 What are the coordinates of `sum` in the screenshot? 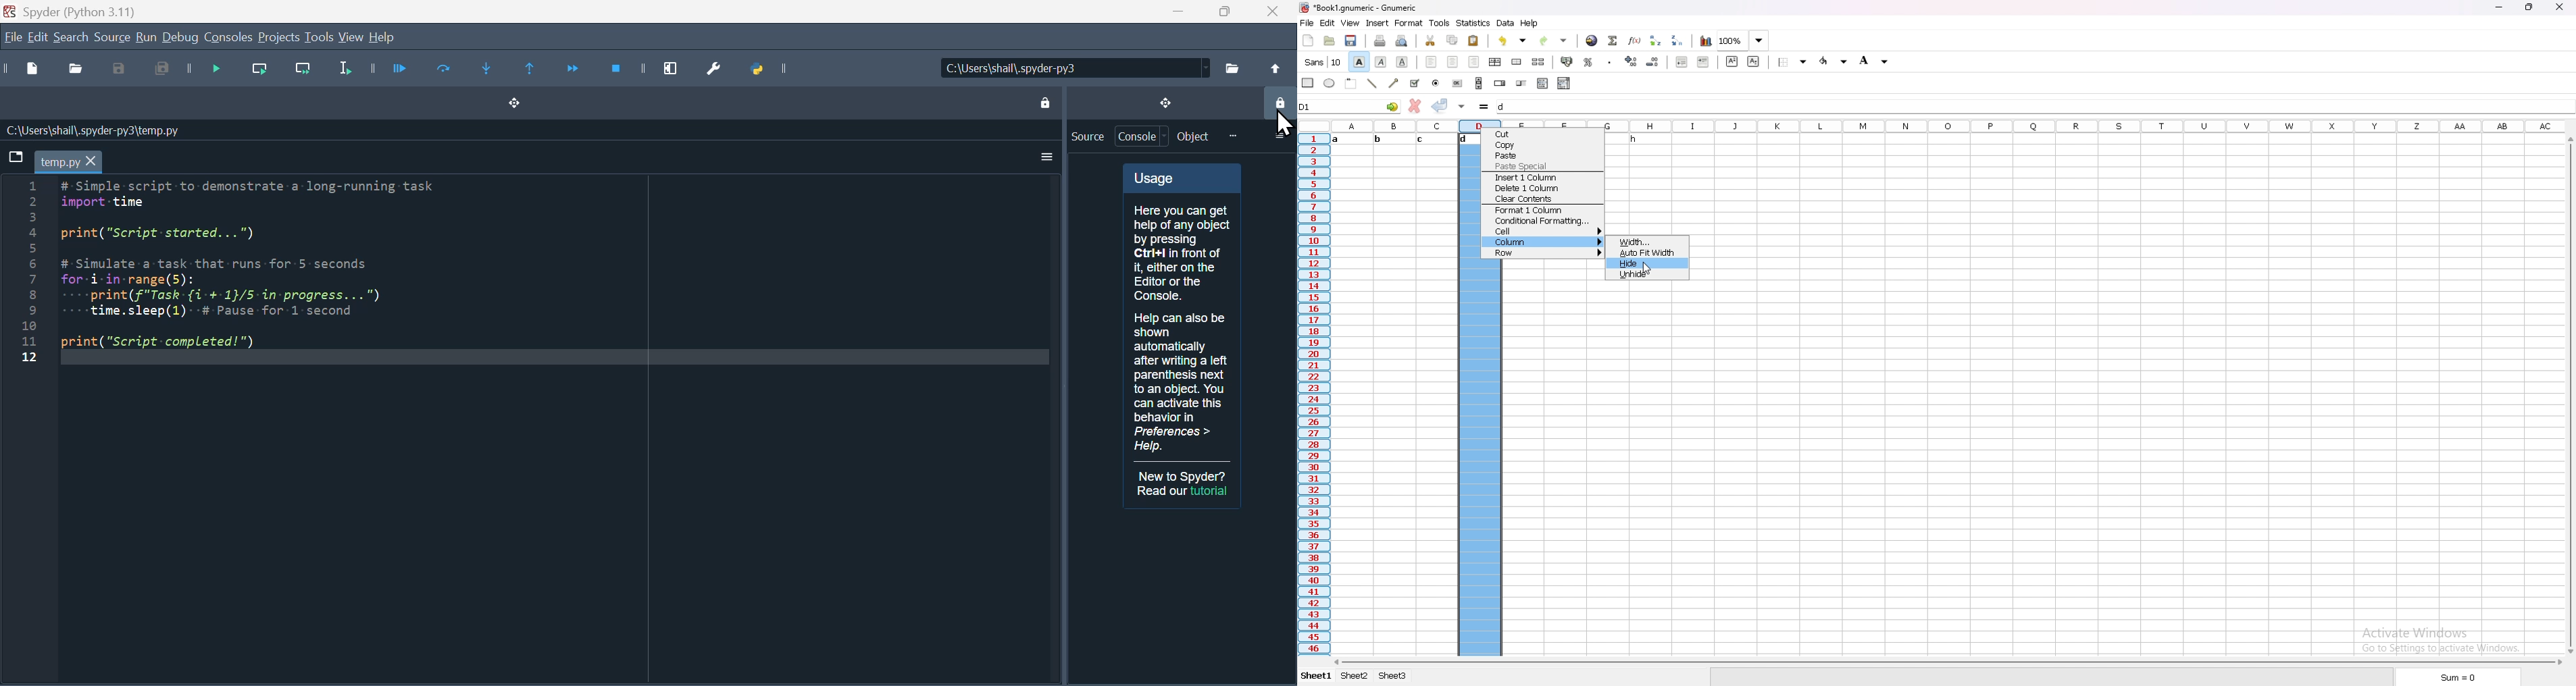 It's located at (2461, 675).